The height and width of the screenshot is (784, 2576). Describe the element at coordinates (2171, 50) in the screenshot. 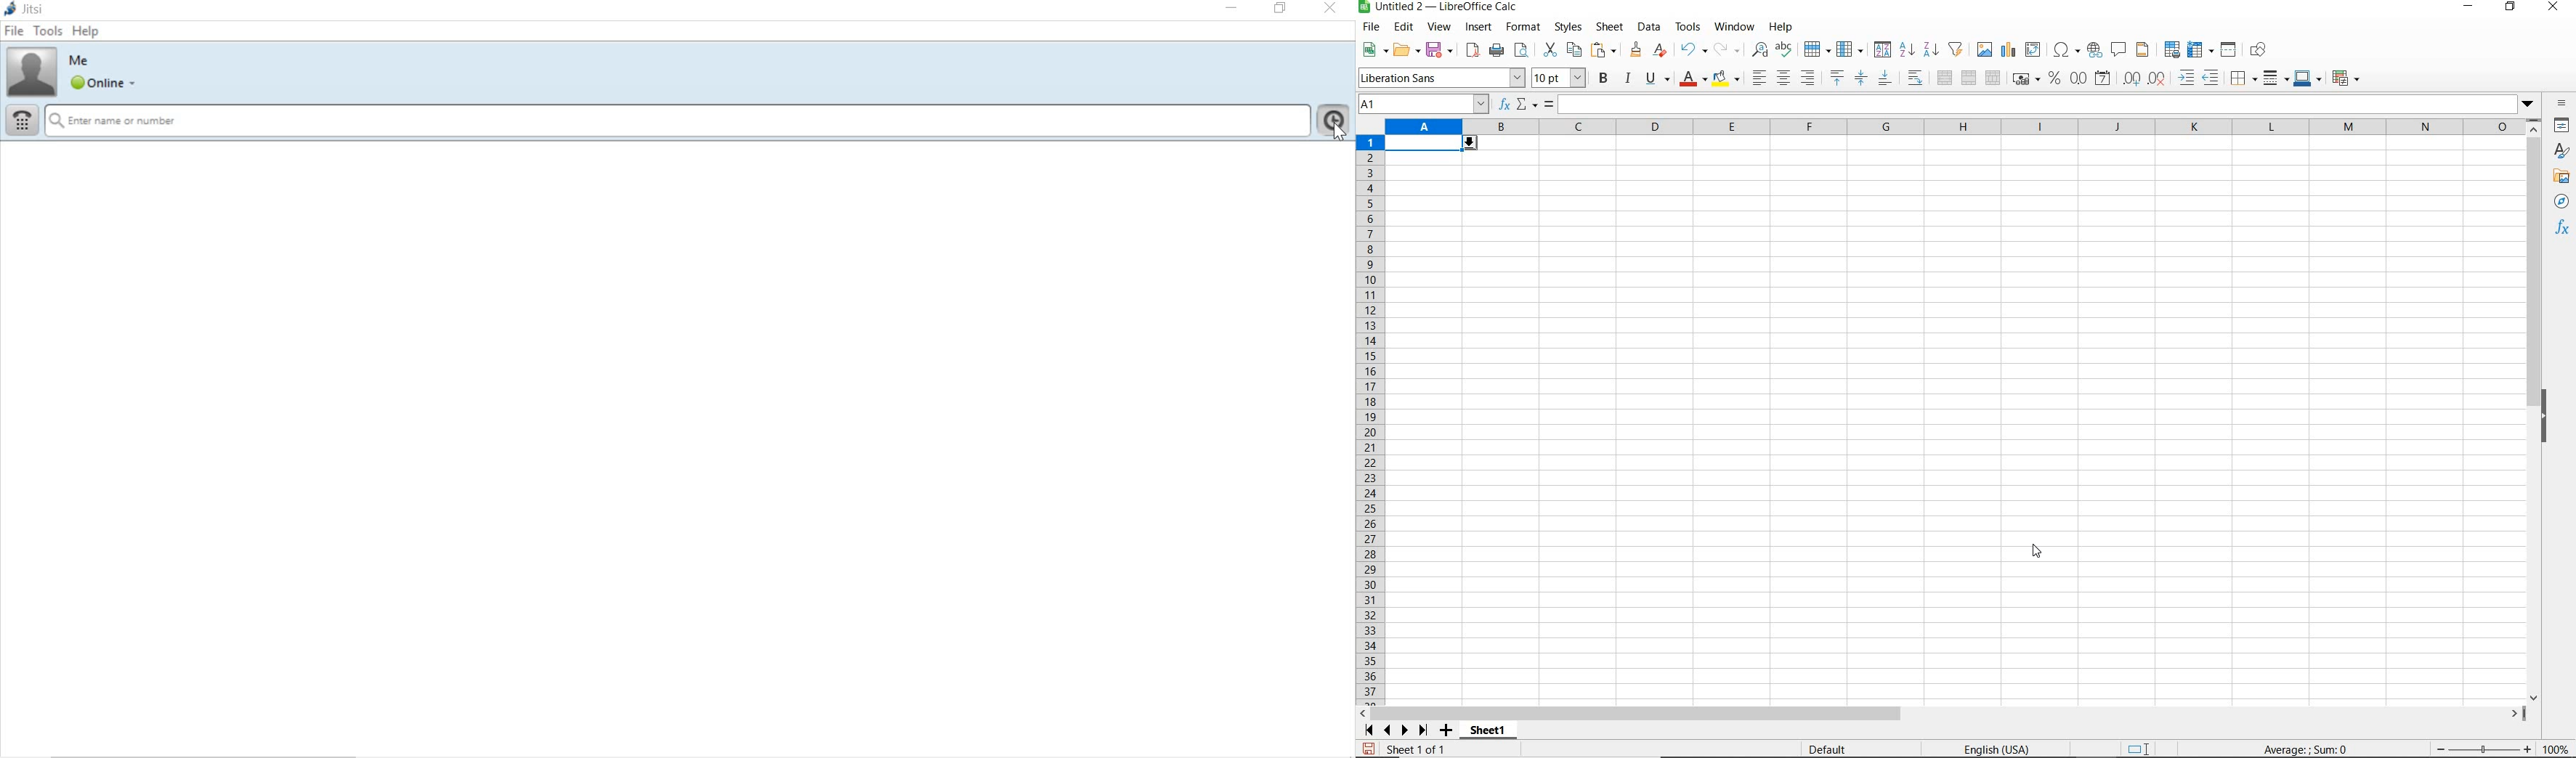

I see `define print area` at that location.